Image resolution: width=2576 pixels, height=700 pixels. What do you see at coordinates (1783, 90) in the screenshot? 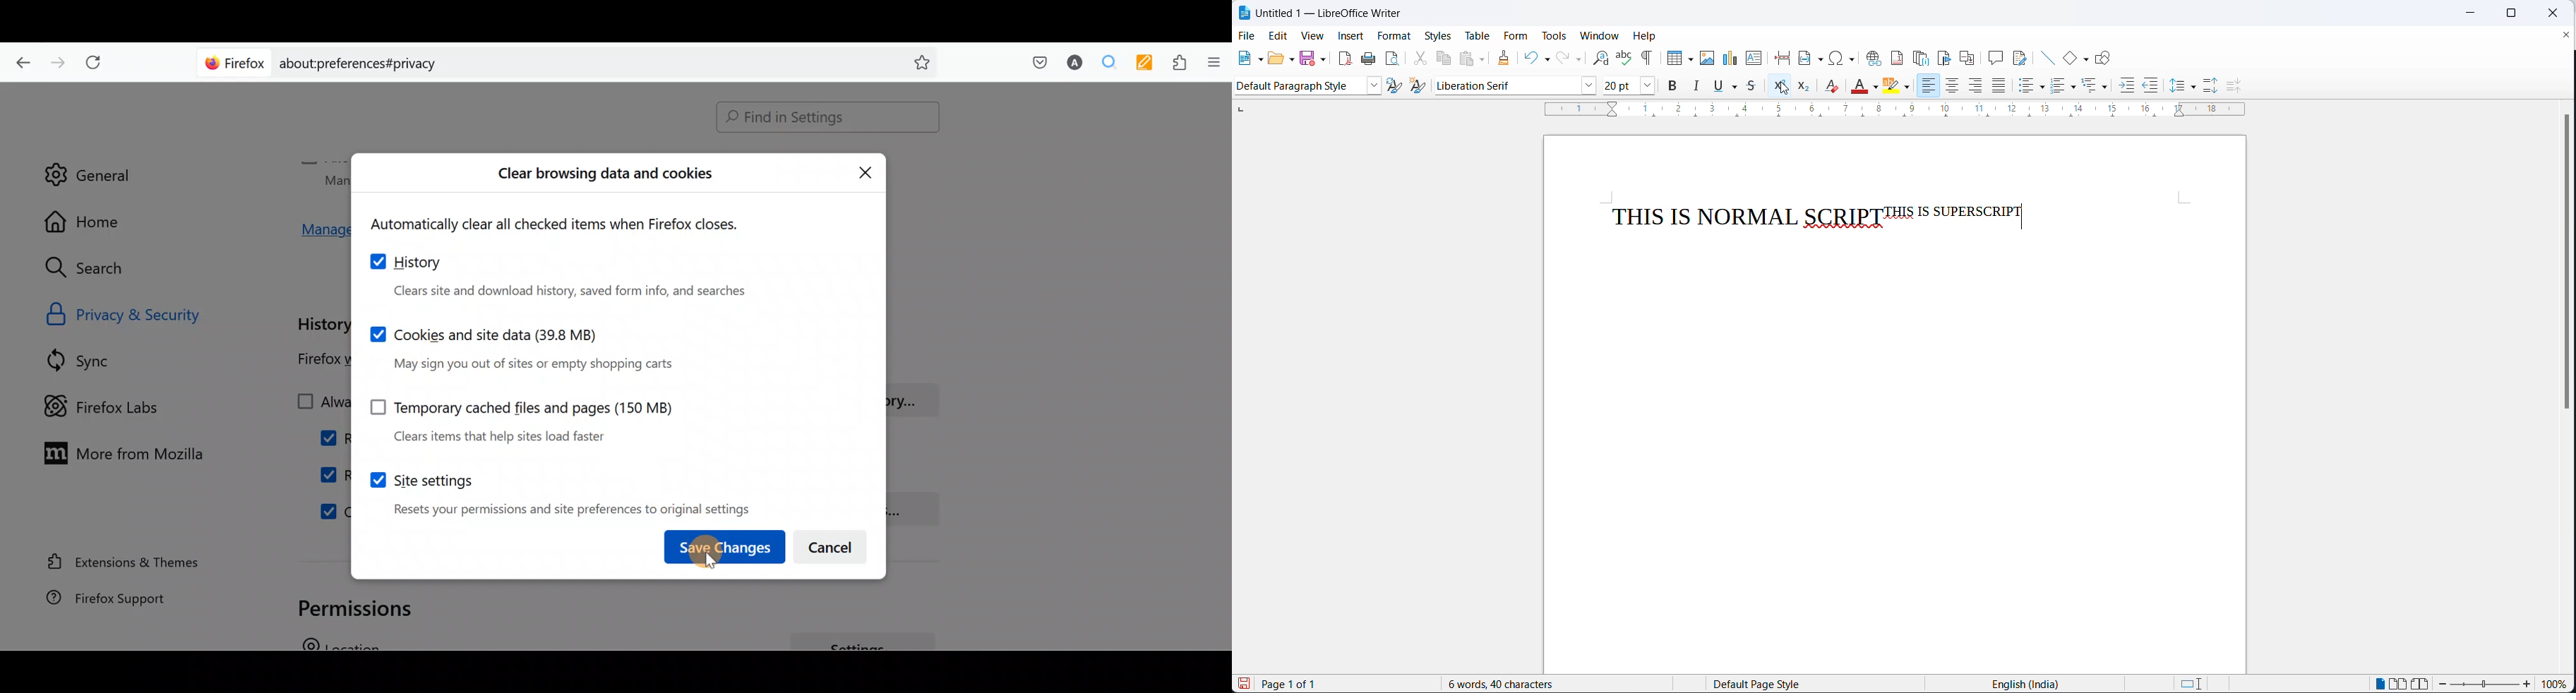
I see `cursor` at bounding box center [1783, 90].